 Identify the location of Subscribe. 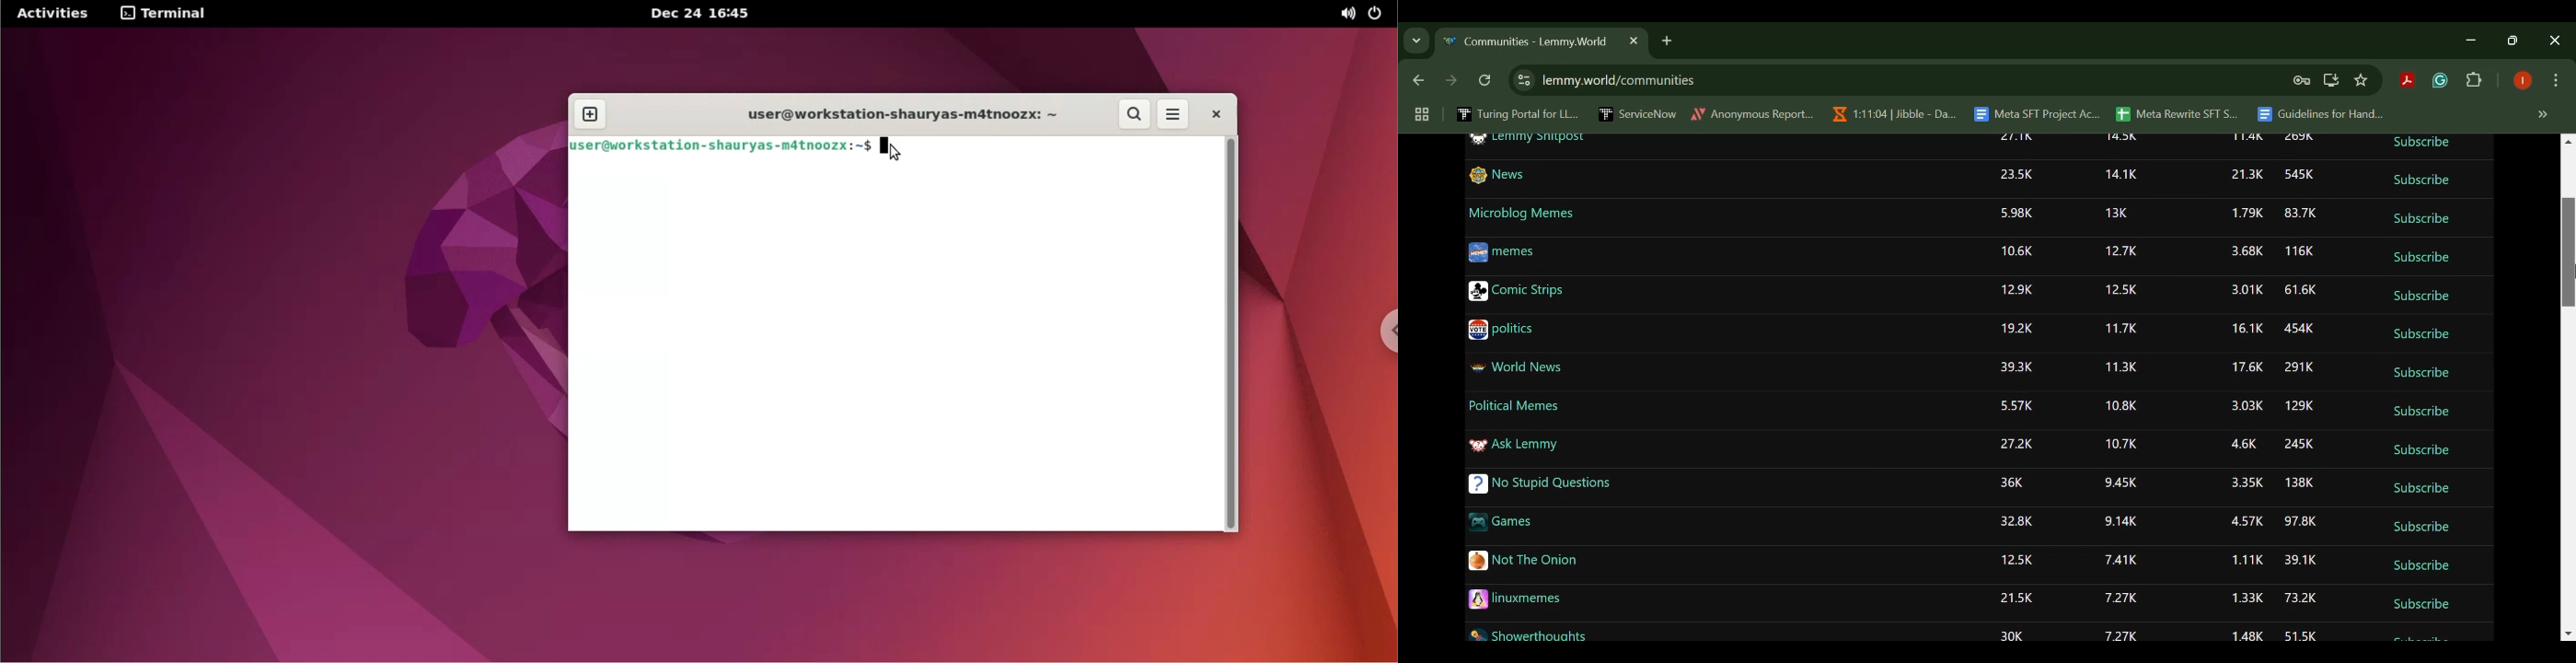
(2420, 218).